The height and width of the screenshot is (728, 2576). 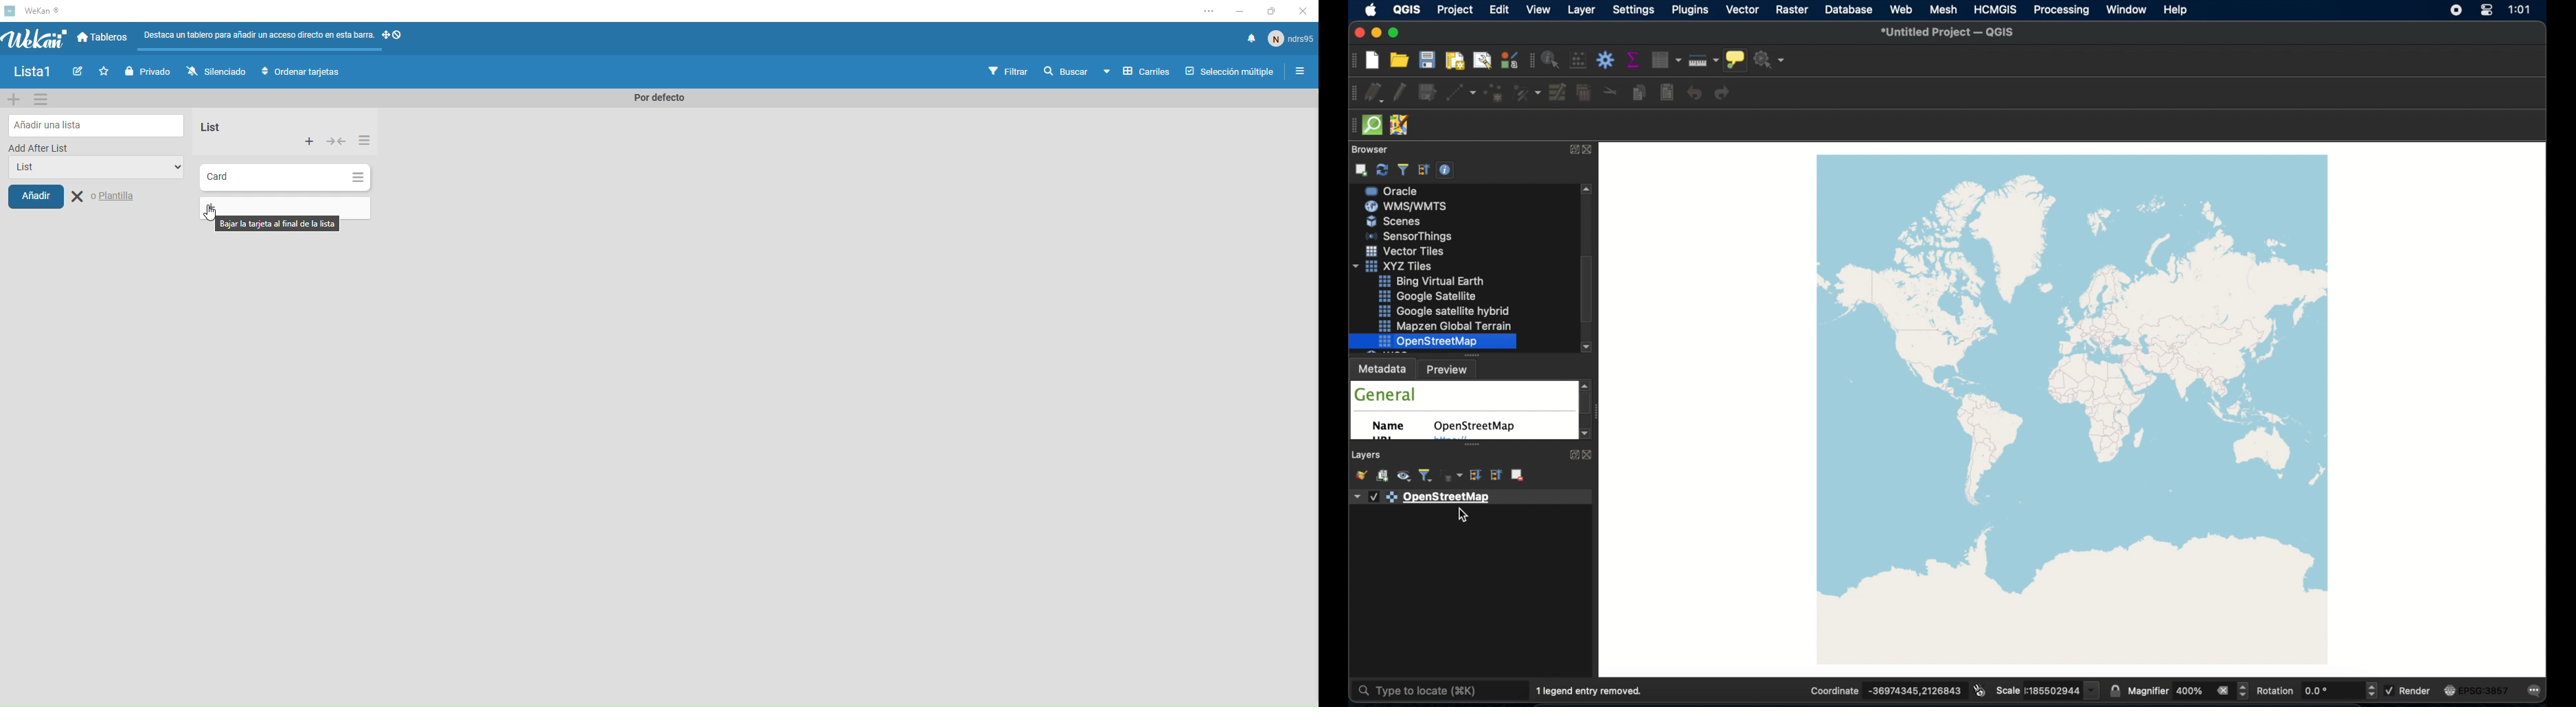 What do you see at coordinates (655, 98) in the screenshot?
I see `Default` at bounding box center [655, 98].